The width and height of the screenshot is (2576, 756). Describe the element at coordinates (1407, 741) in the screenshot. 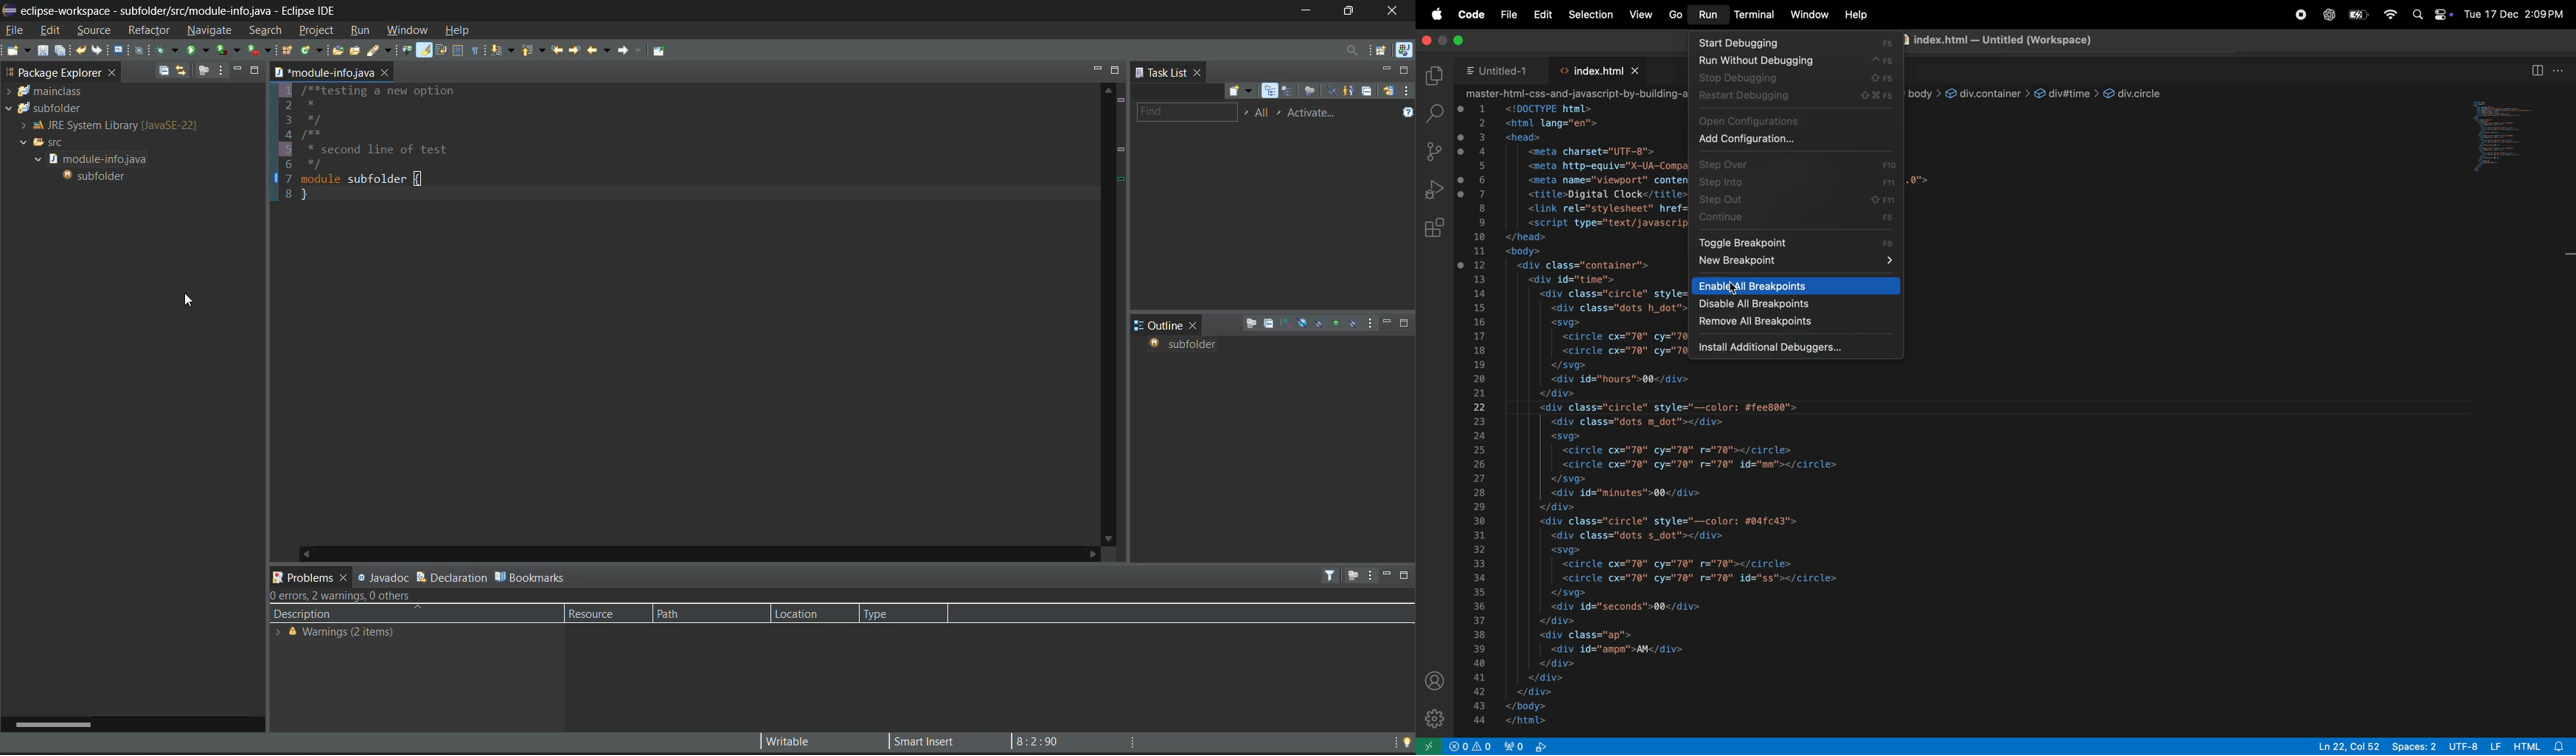

I see `tip of the day` at that location.